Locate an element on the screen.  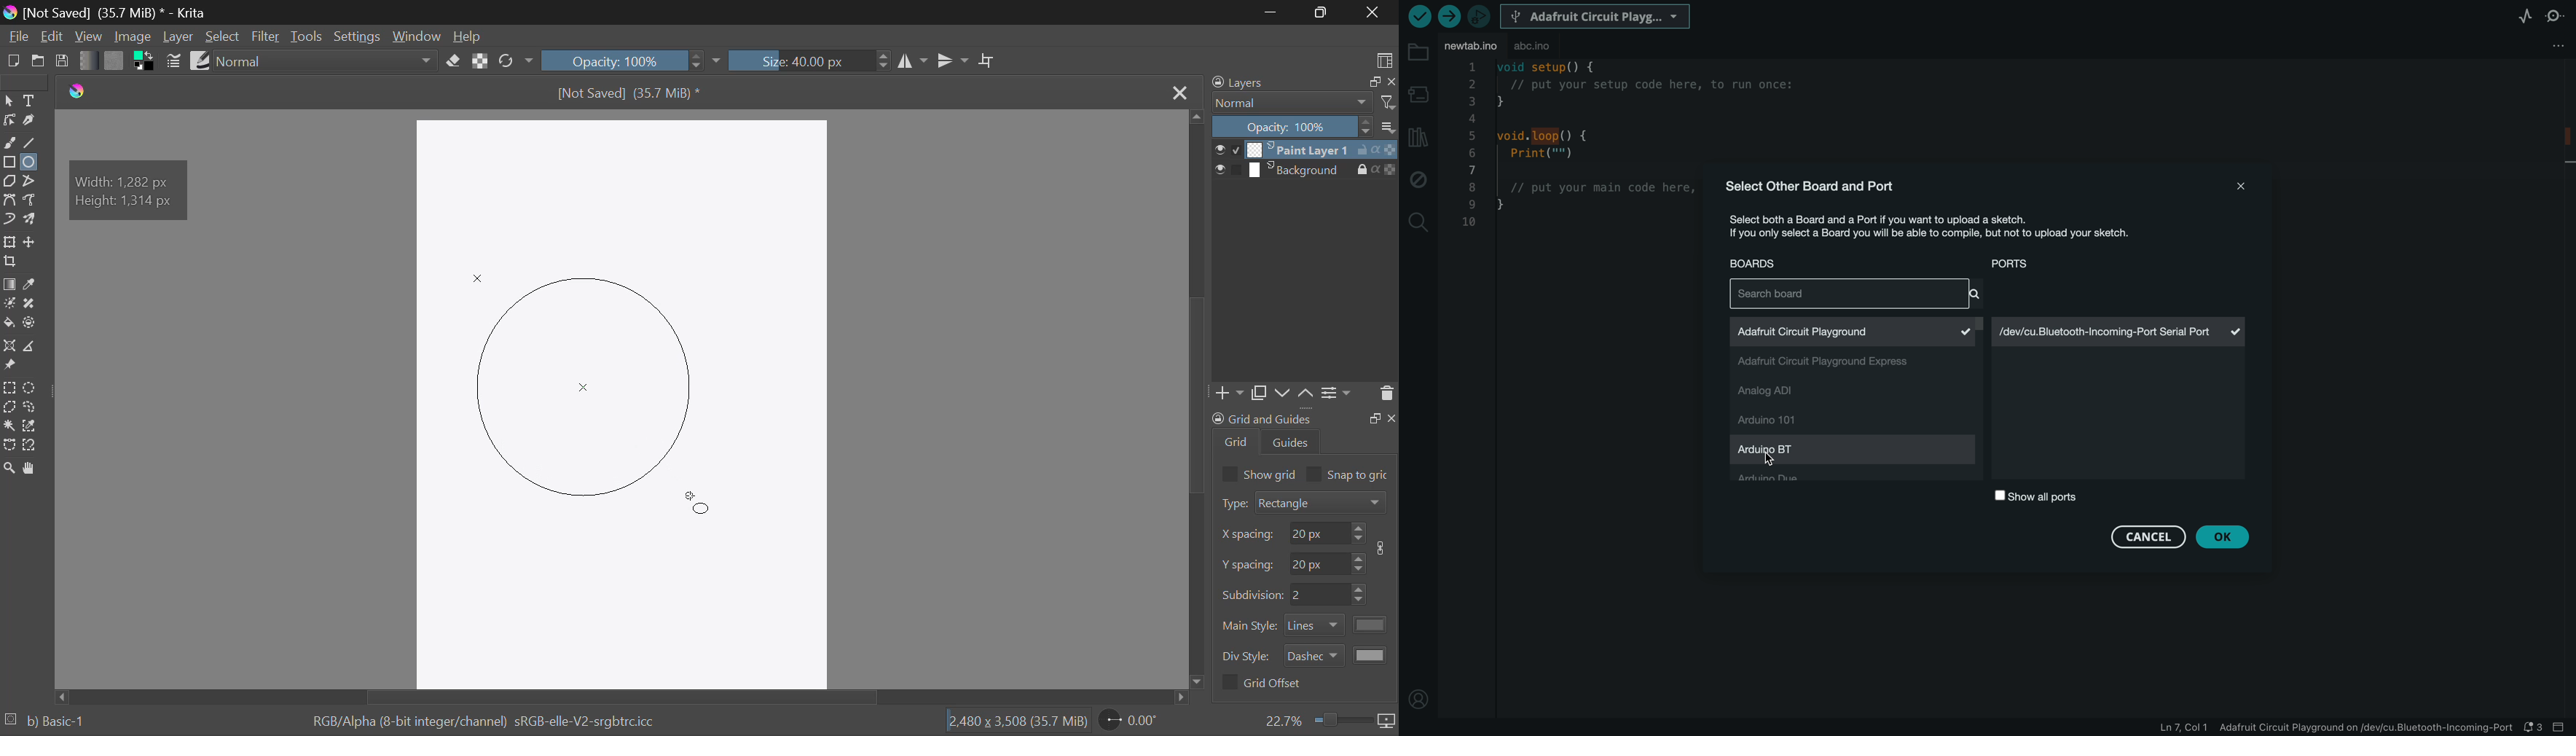
serial port is located at coordinates (2121, 332).